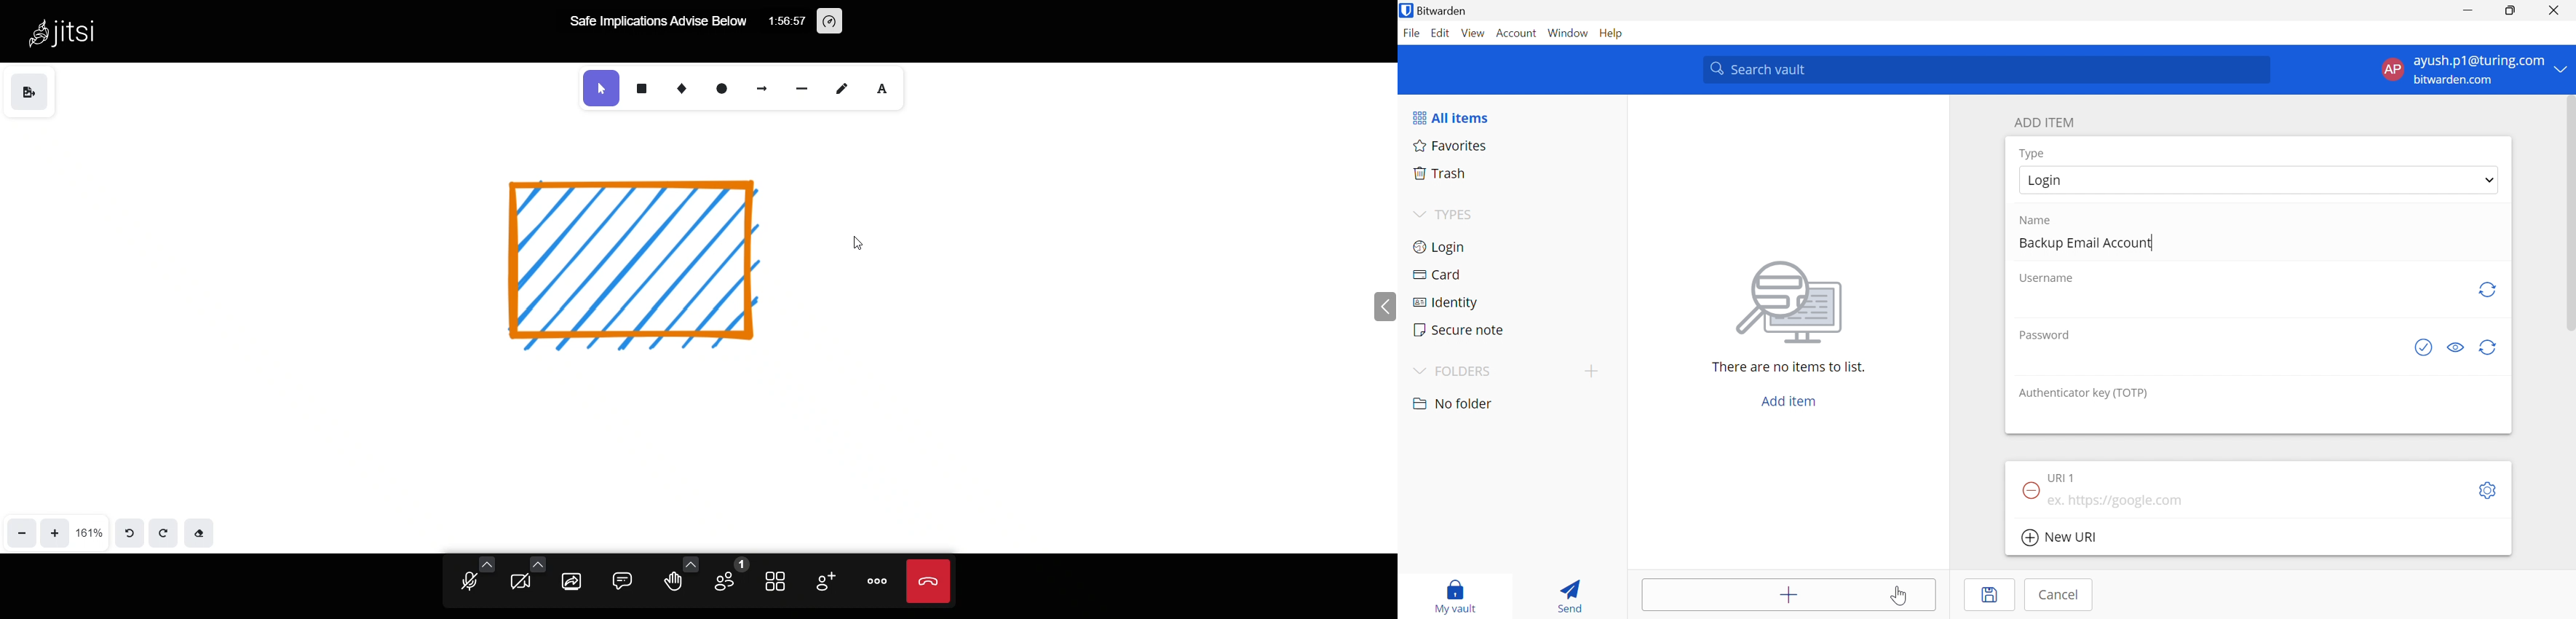 The width and height of the screenshot is (2576, 644). I want to click on AP, so click(2391, 69).